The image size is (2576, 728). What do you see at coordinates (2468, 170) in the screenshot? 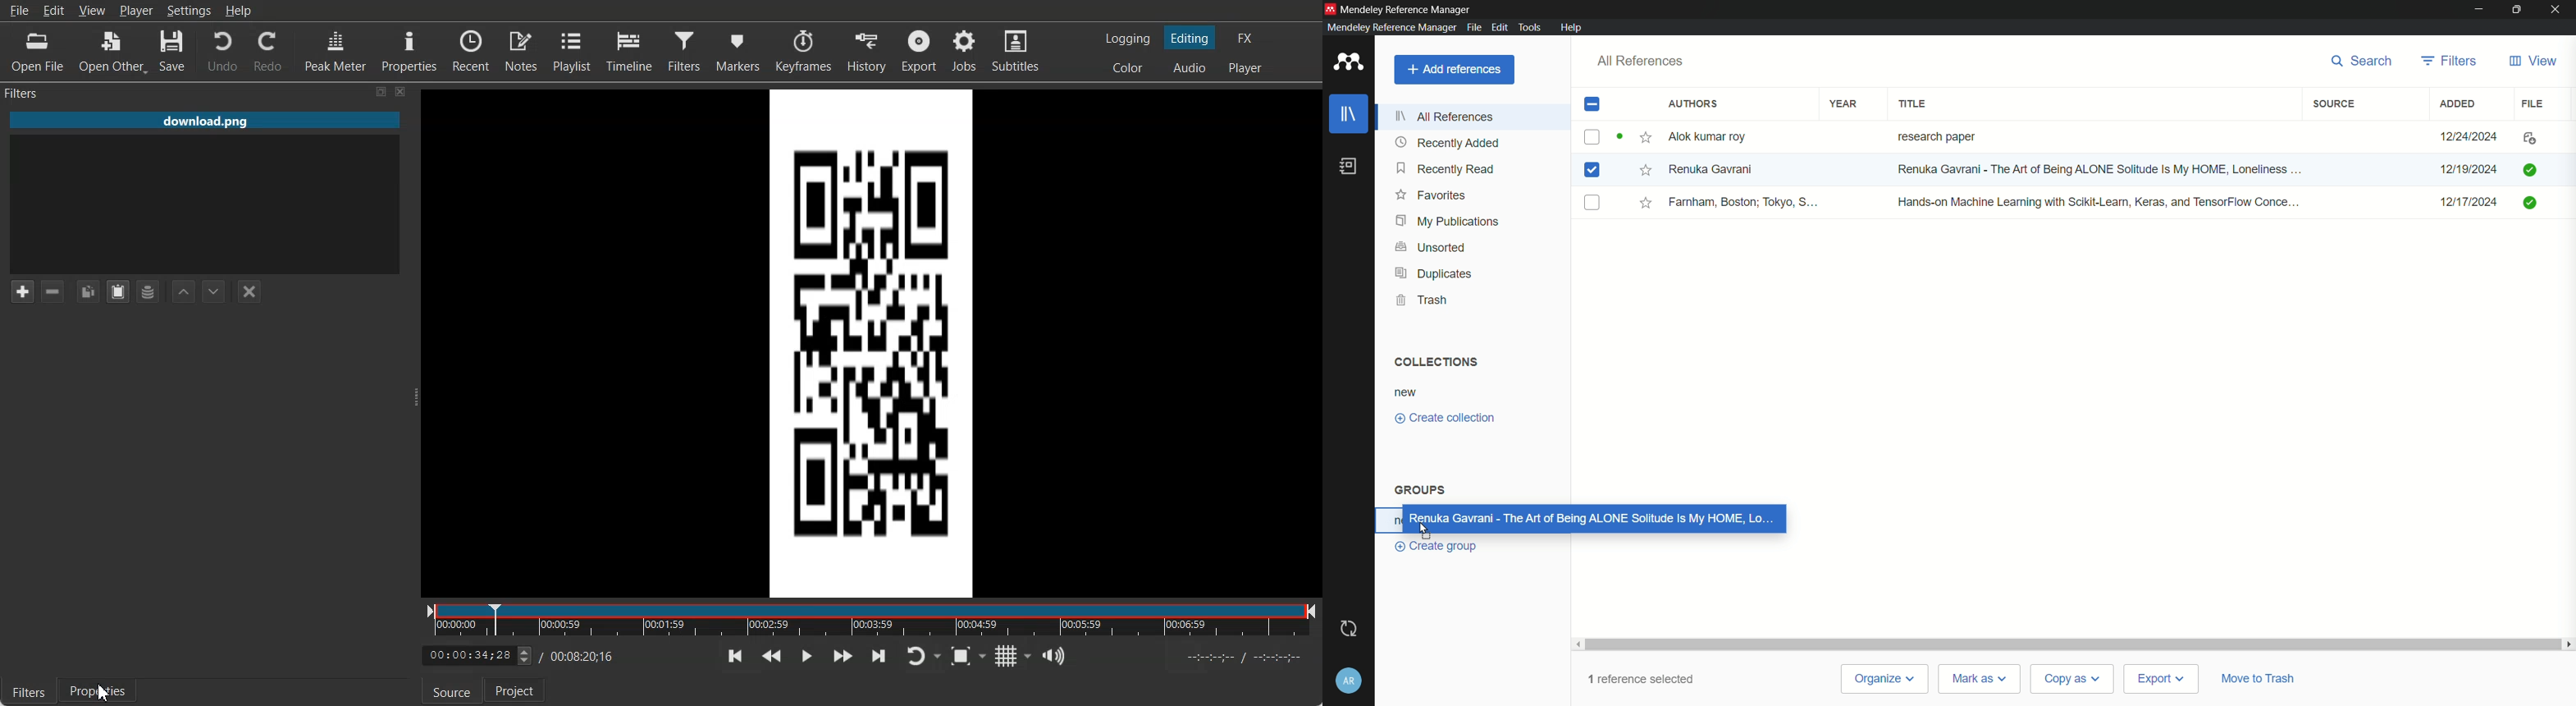
I see `Date` at bounding box center [2468, 170].